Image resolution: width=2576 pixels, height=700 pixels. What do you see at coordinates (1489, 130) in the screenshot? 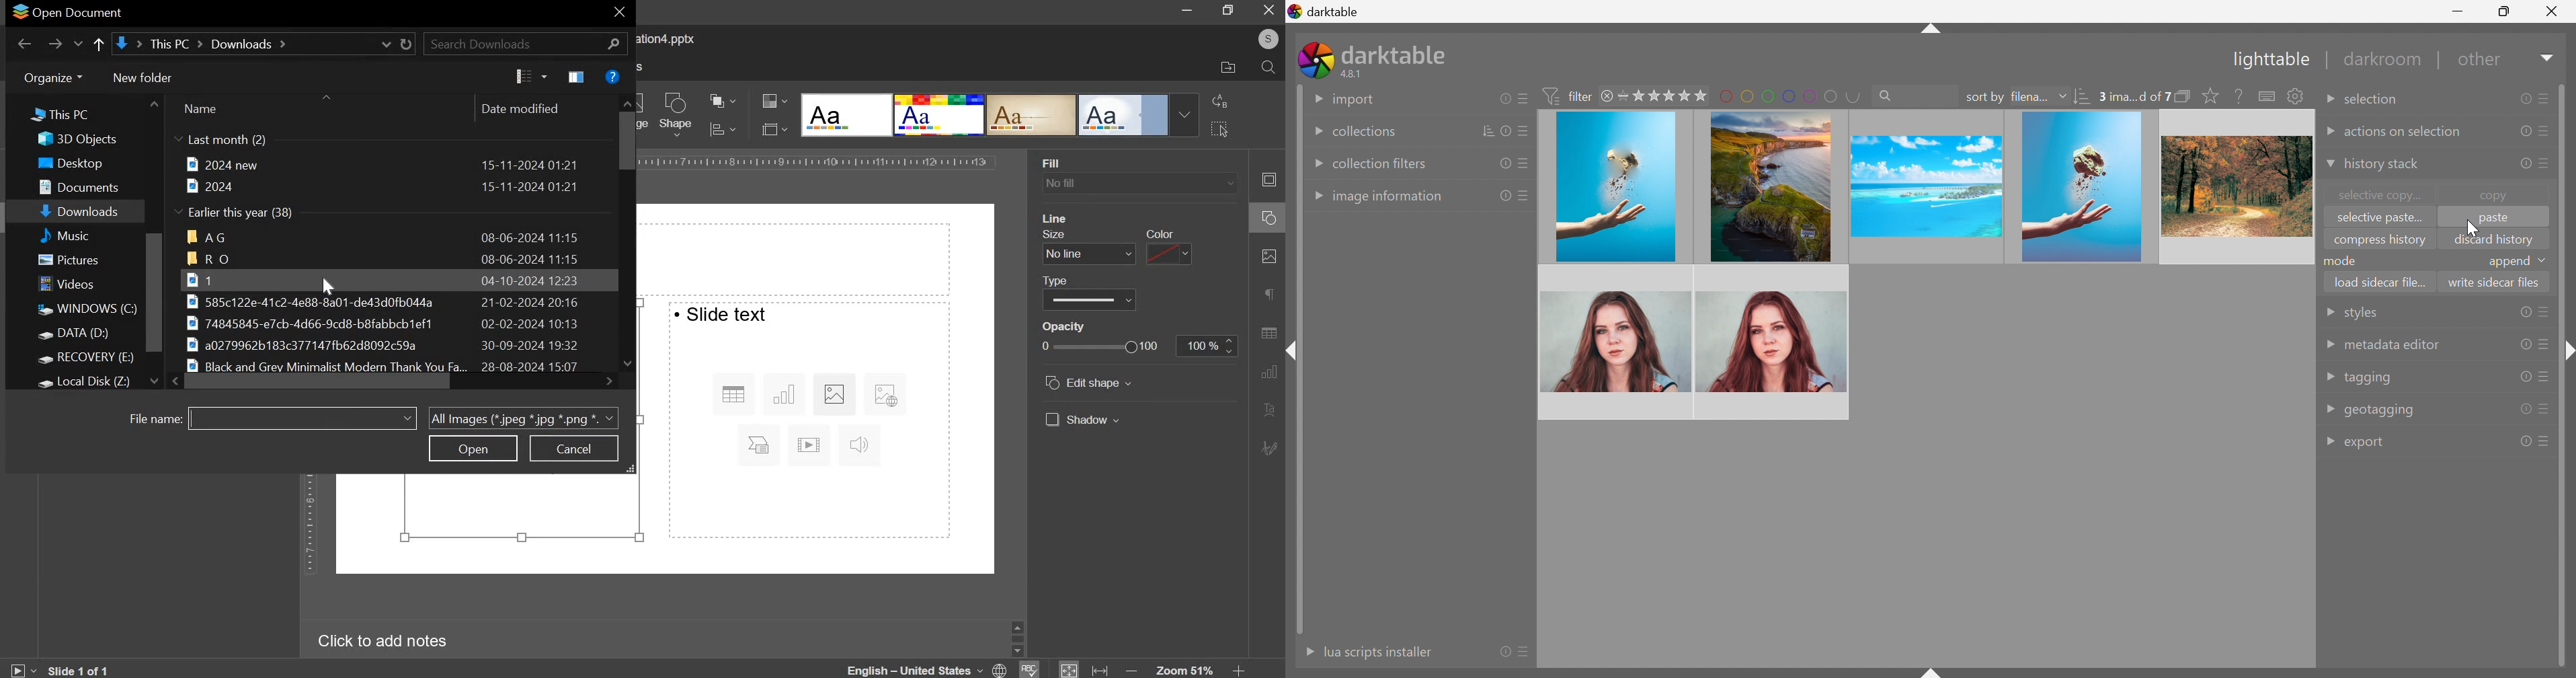
I see `sort` at bounding box center [1489, 130].